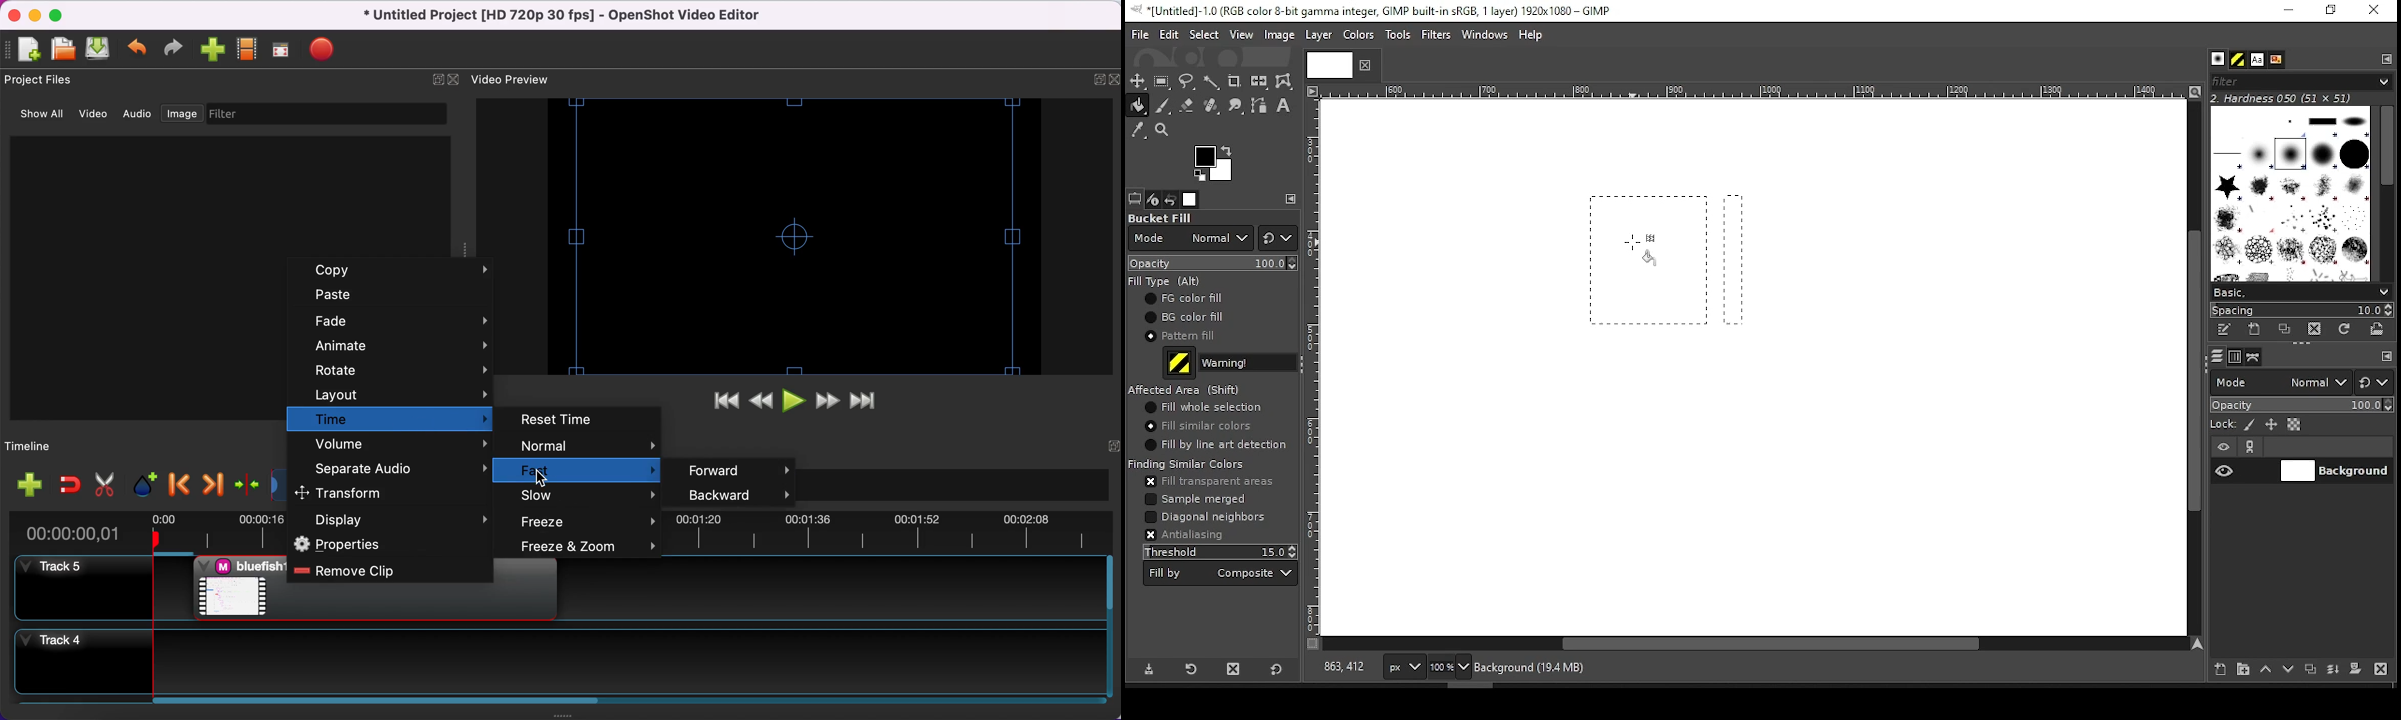  What do you see at coordinates (2290, 193) in the screenshot?
I see `brushes` at bounding box center [2290, 193].